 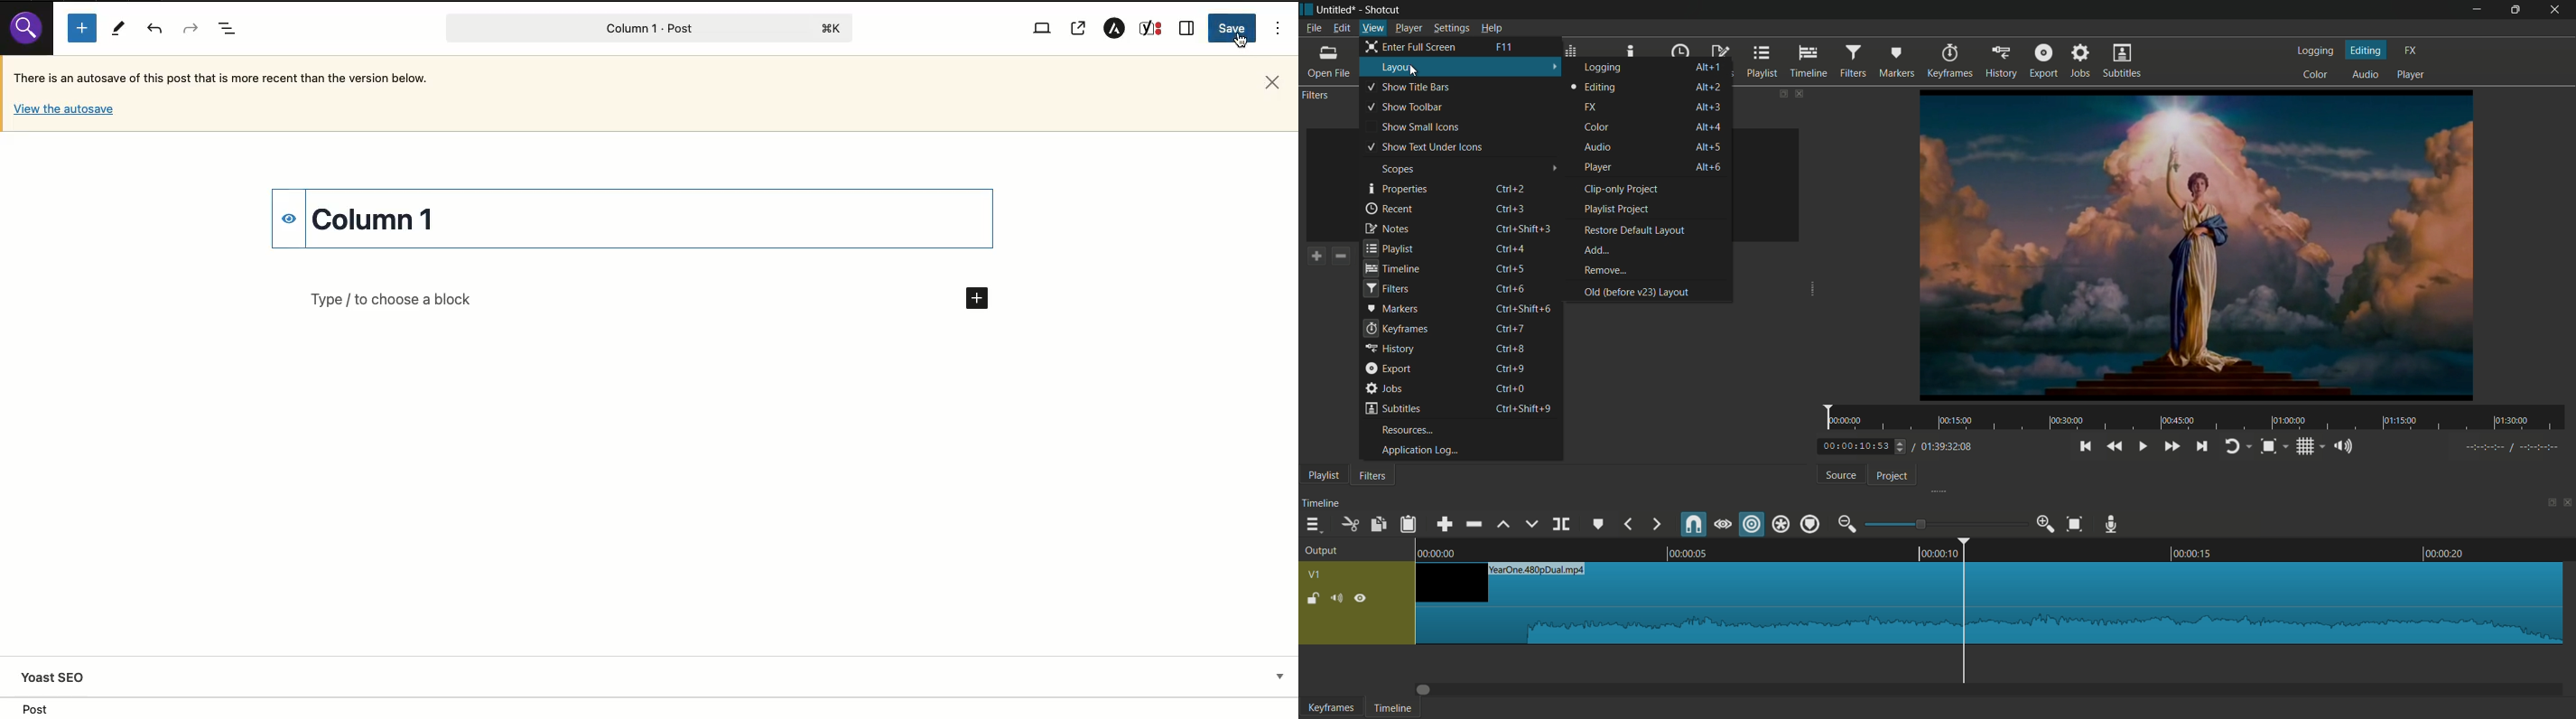 I want to click on open other, so click(x=1329, y=63).